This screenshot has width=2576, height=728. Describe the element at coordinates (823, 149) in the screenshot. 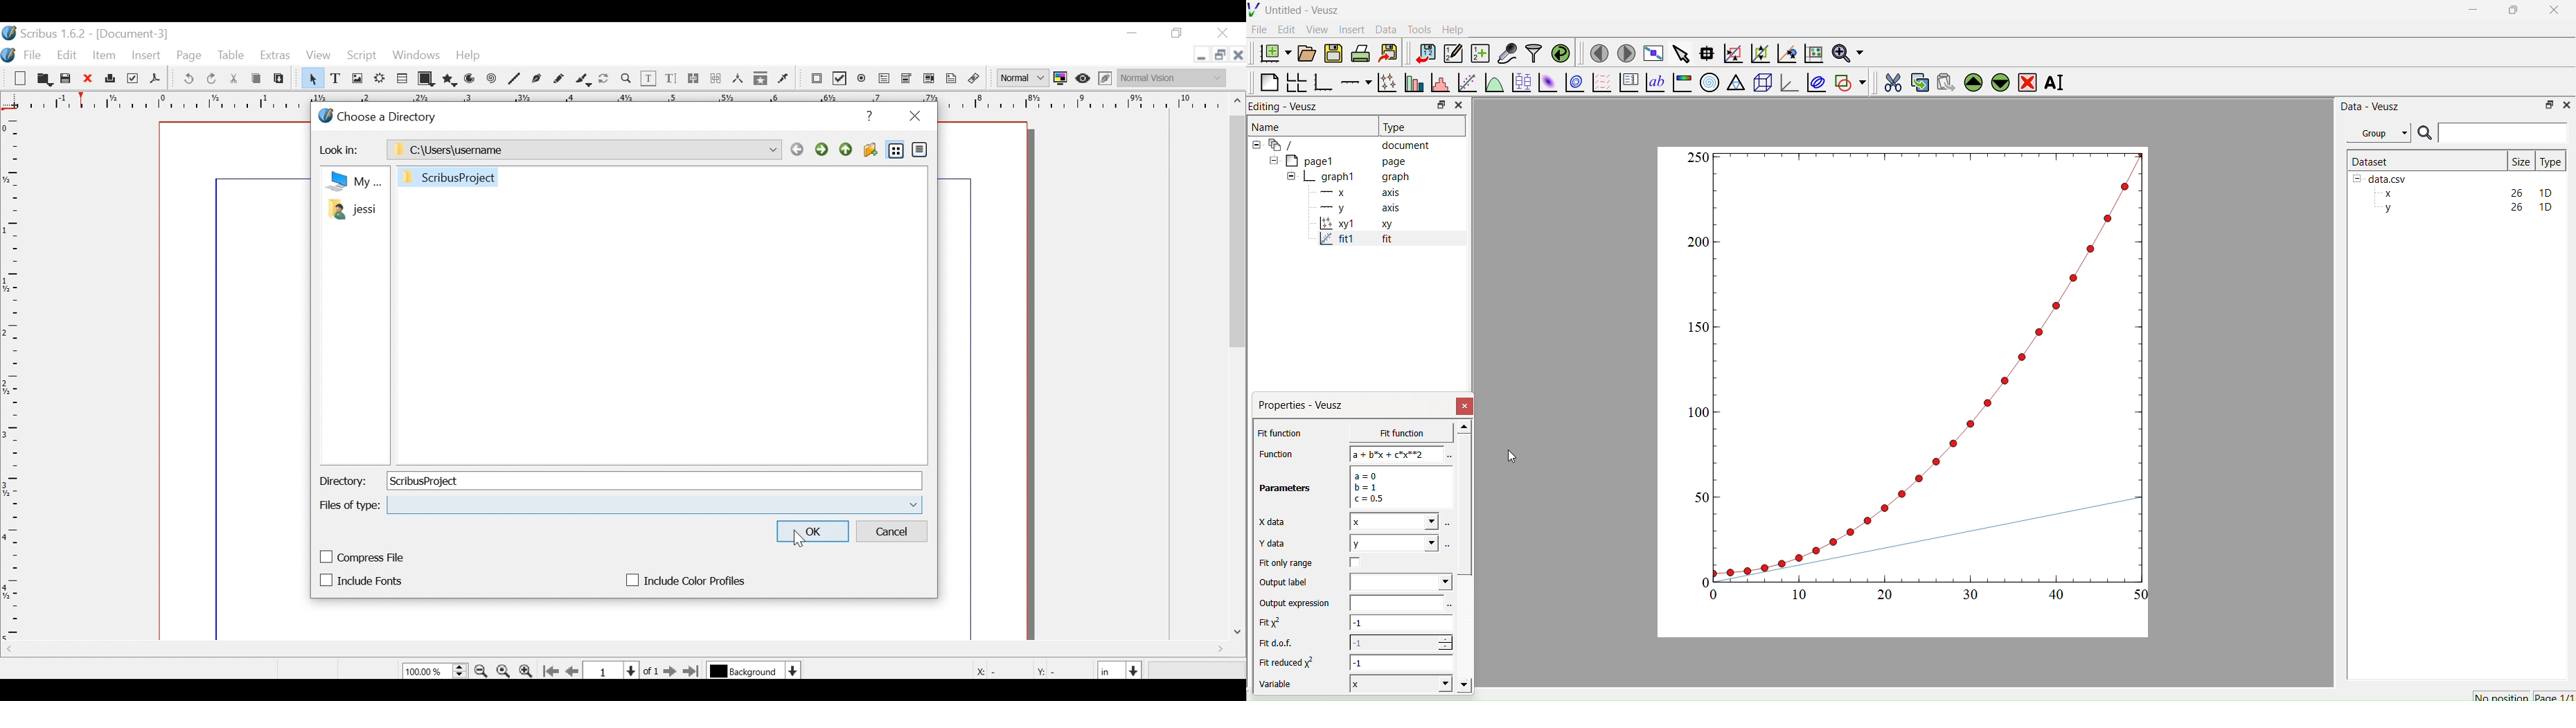

I see `Forward` at that location.